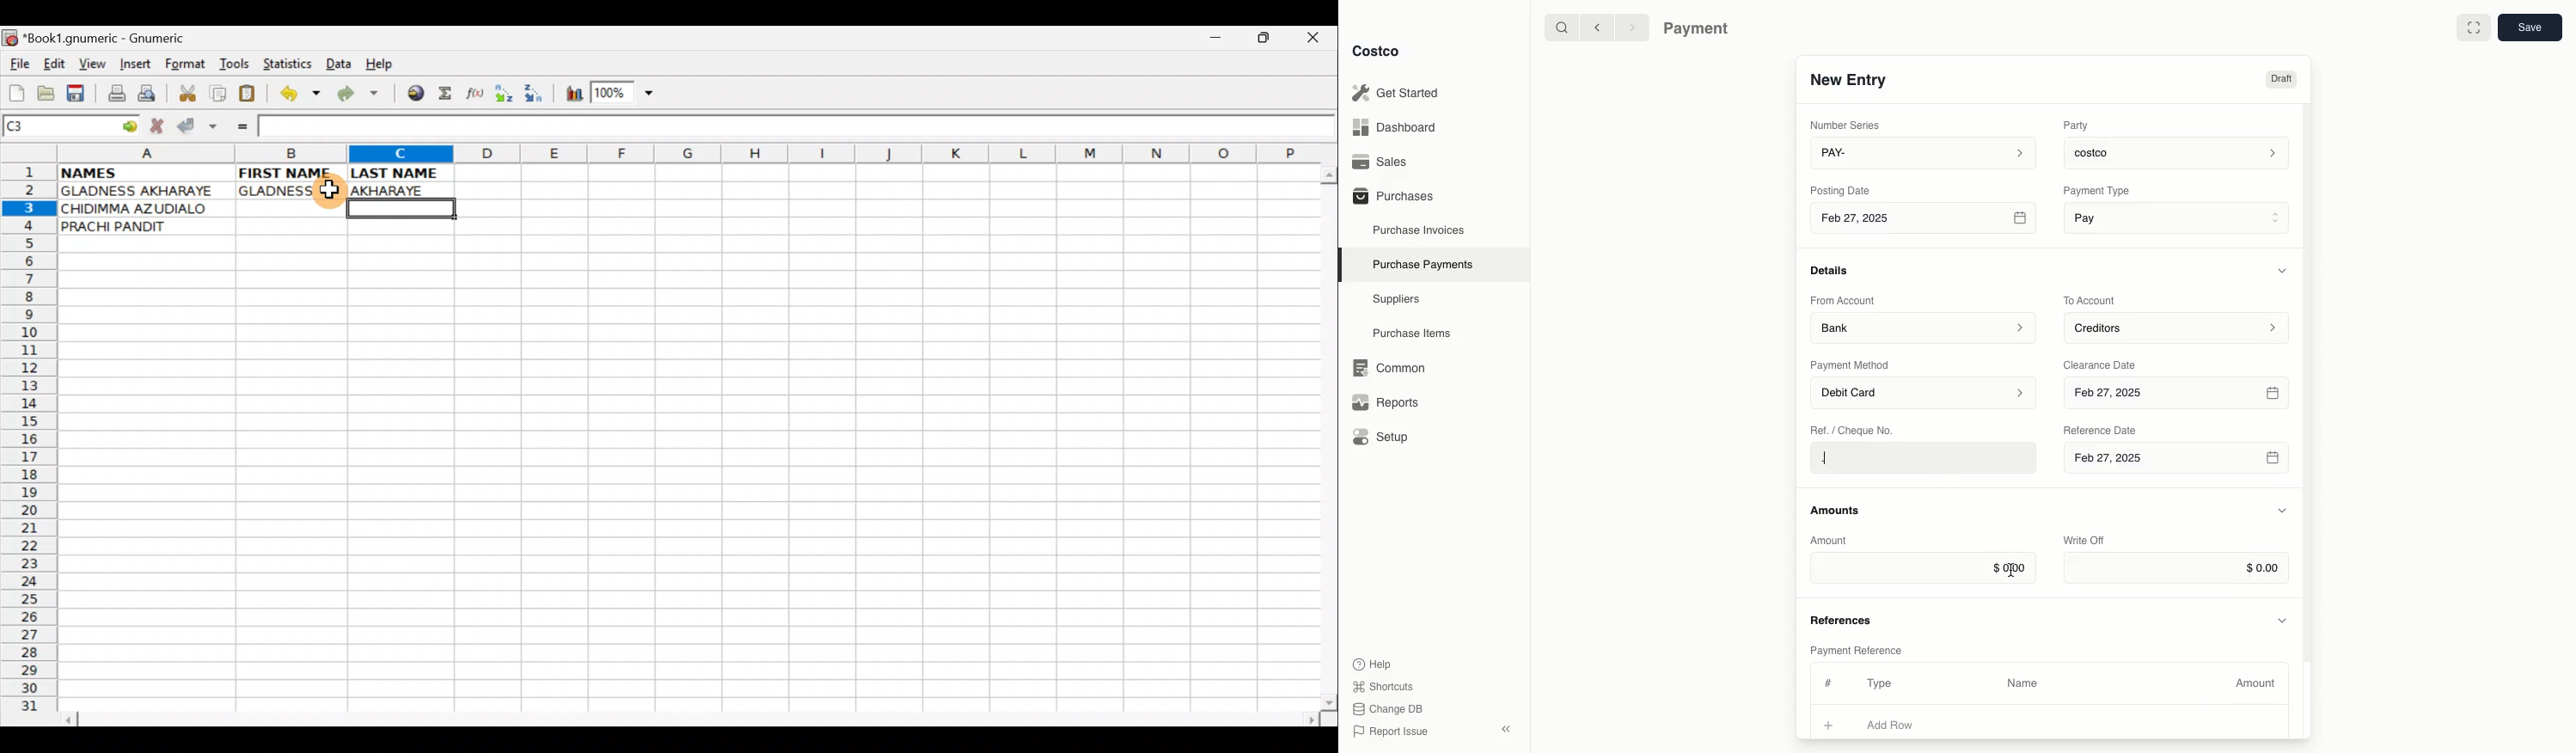 The height and width of the screenshot is (756, 2576). Describe the element at coordinates (291, 63) in the screenshot. I see `Statistics` at that location.